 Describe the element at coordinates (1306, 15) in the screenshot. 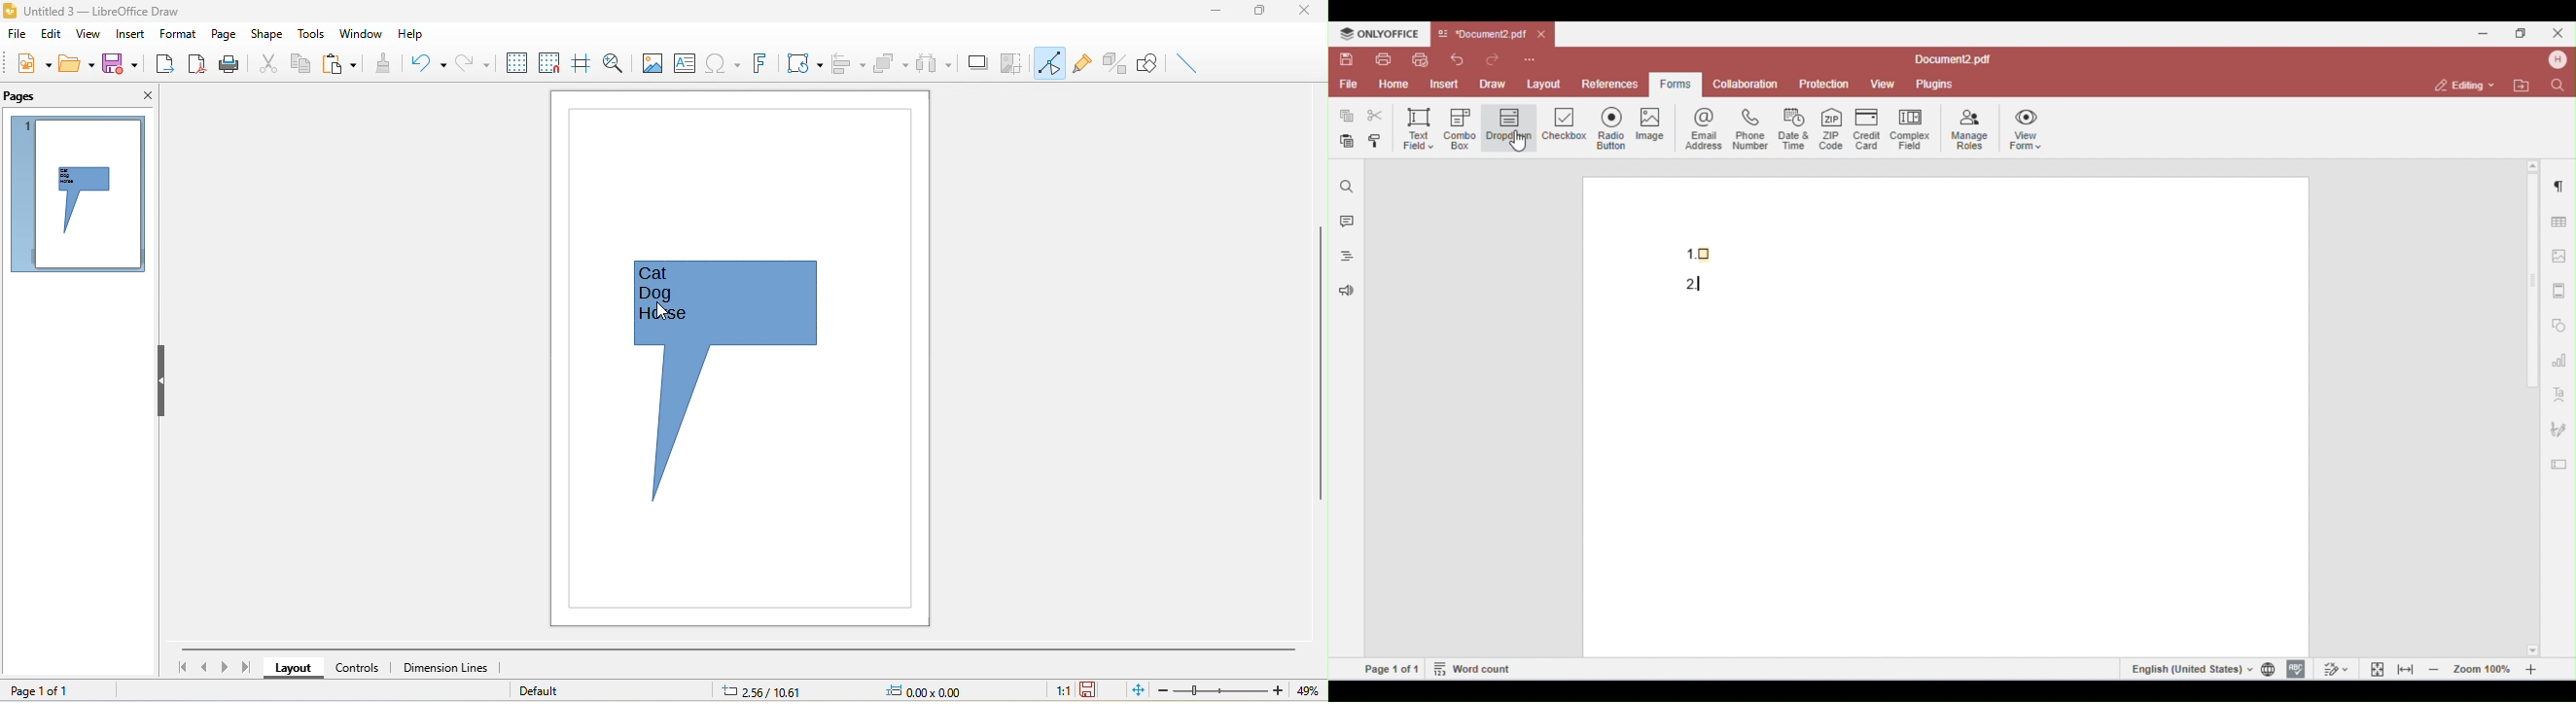

I see `close` at that location.